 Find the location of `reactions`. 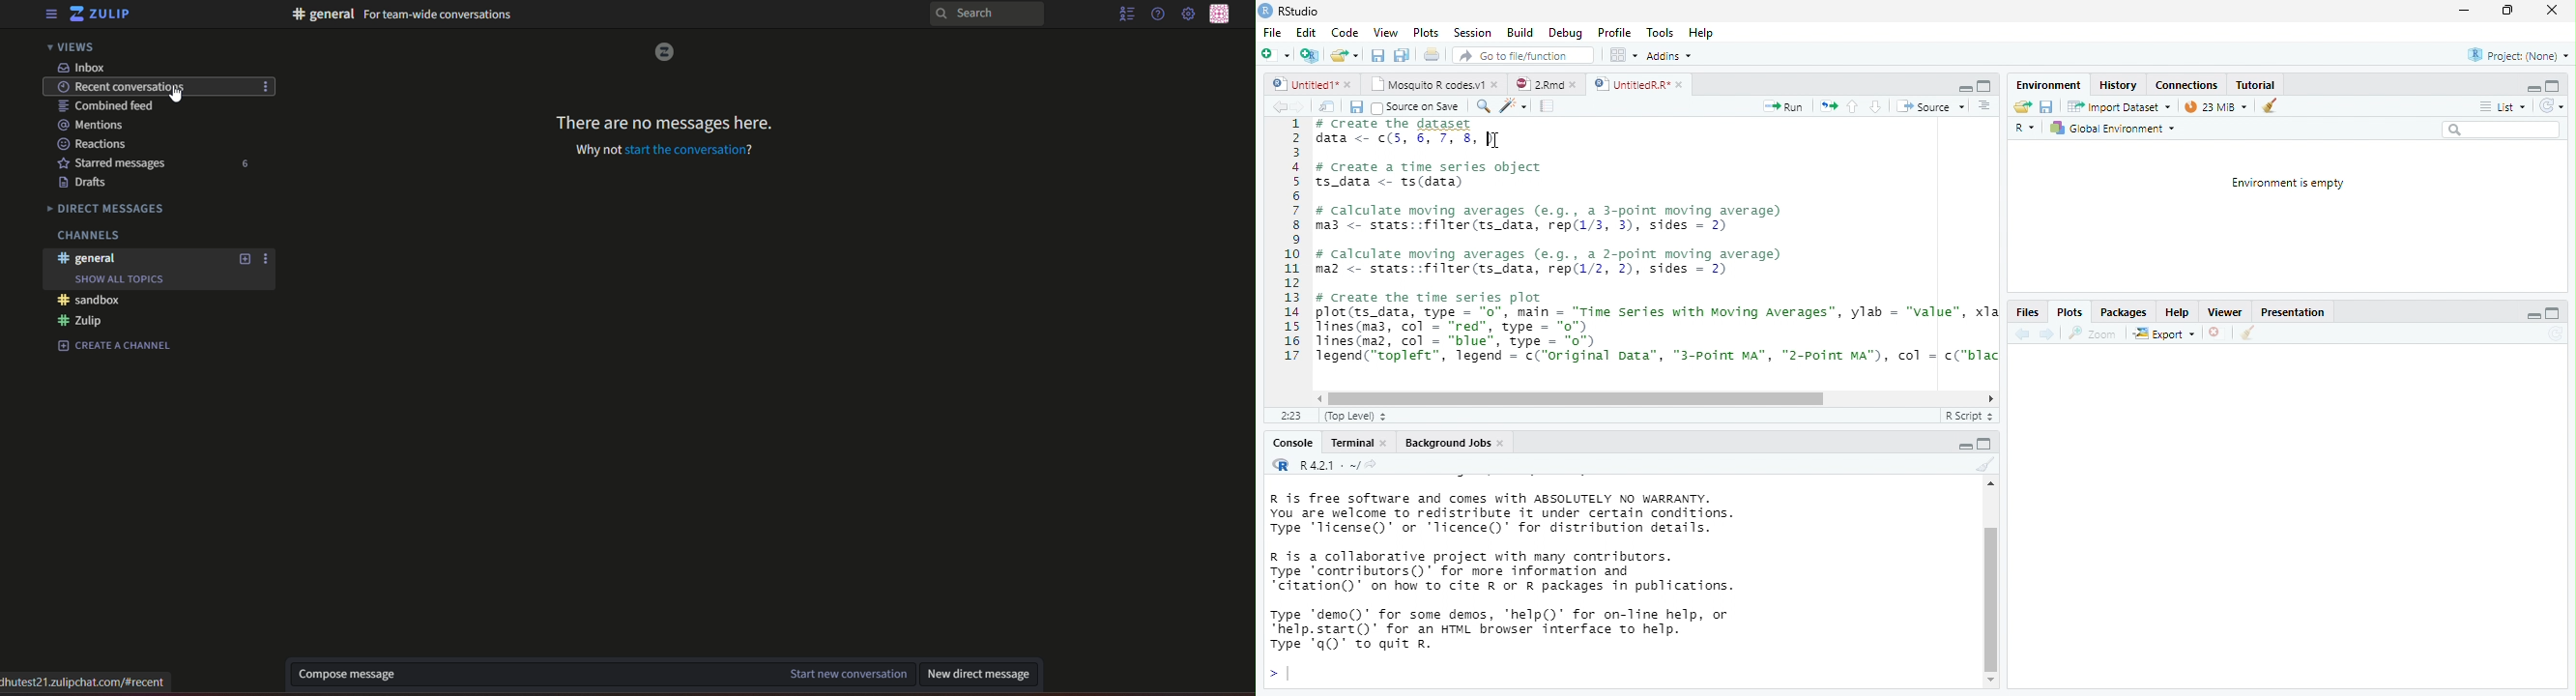

reactions is located at coordinates (93, 143).